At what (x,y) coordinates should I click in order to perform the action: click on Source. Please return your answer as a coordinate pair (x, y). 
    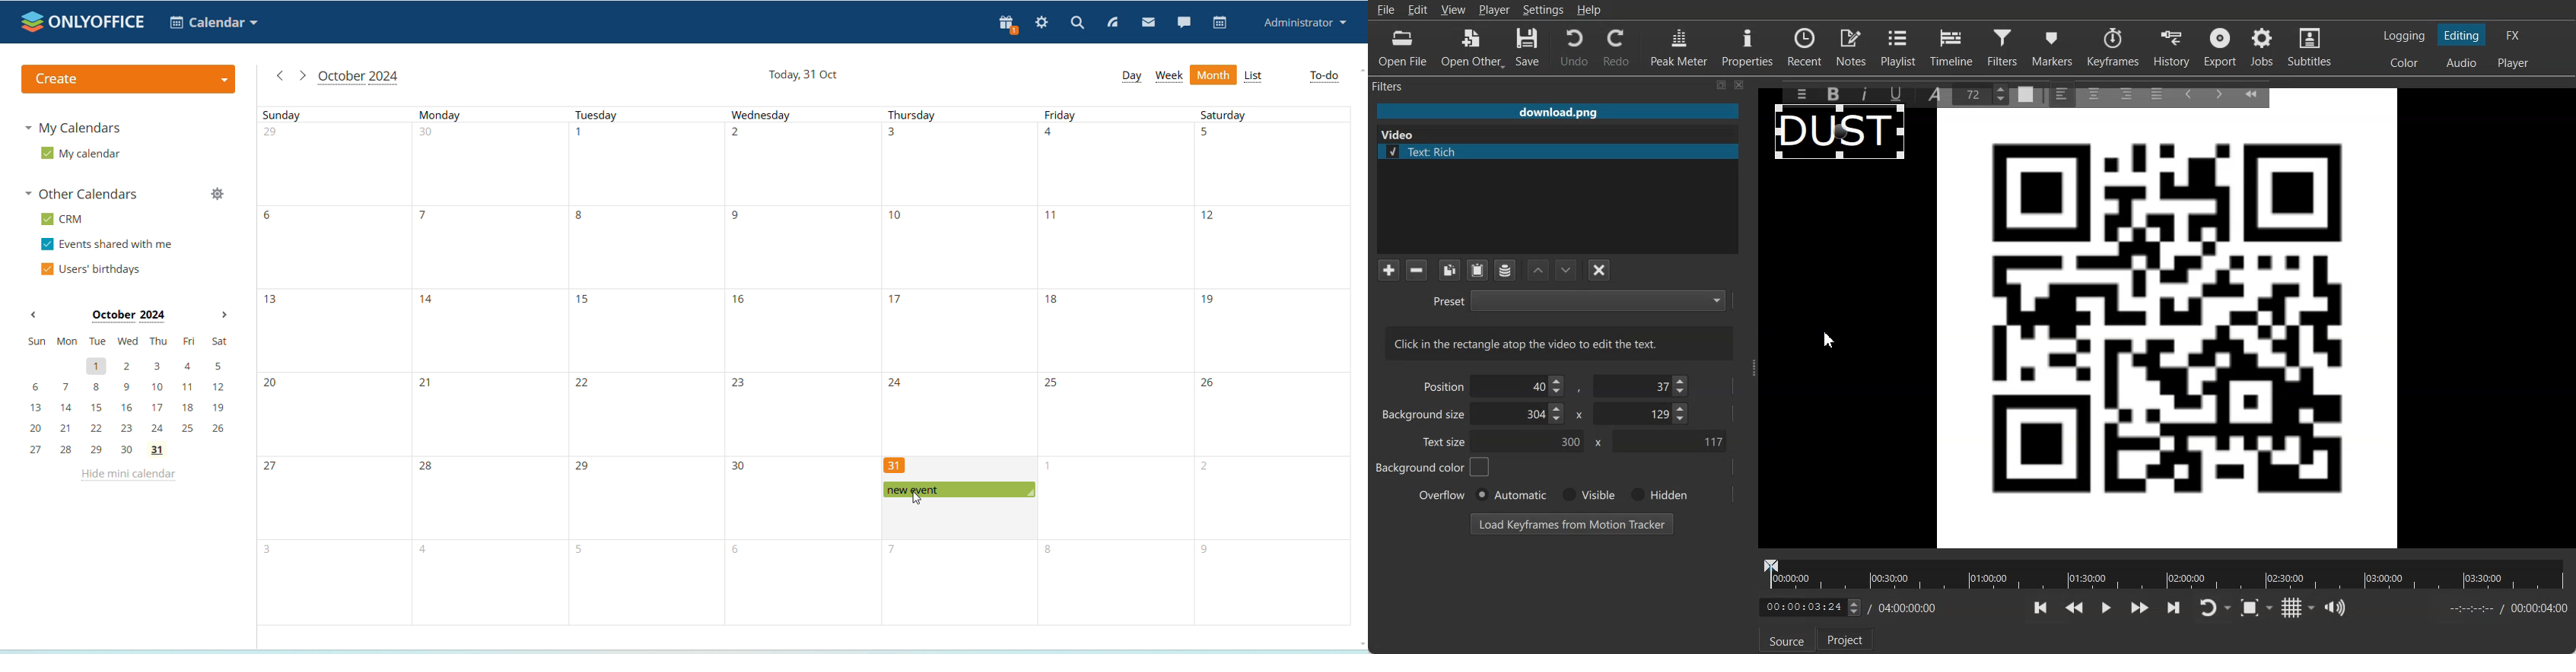
    Looking at the image, I should click on (1784, 643).